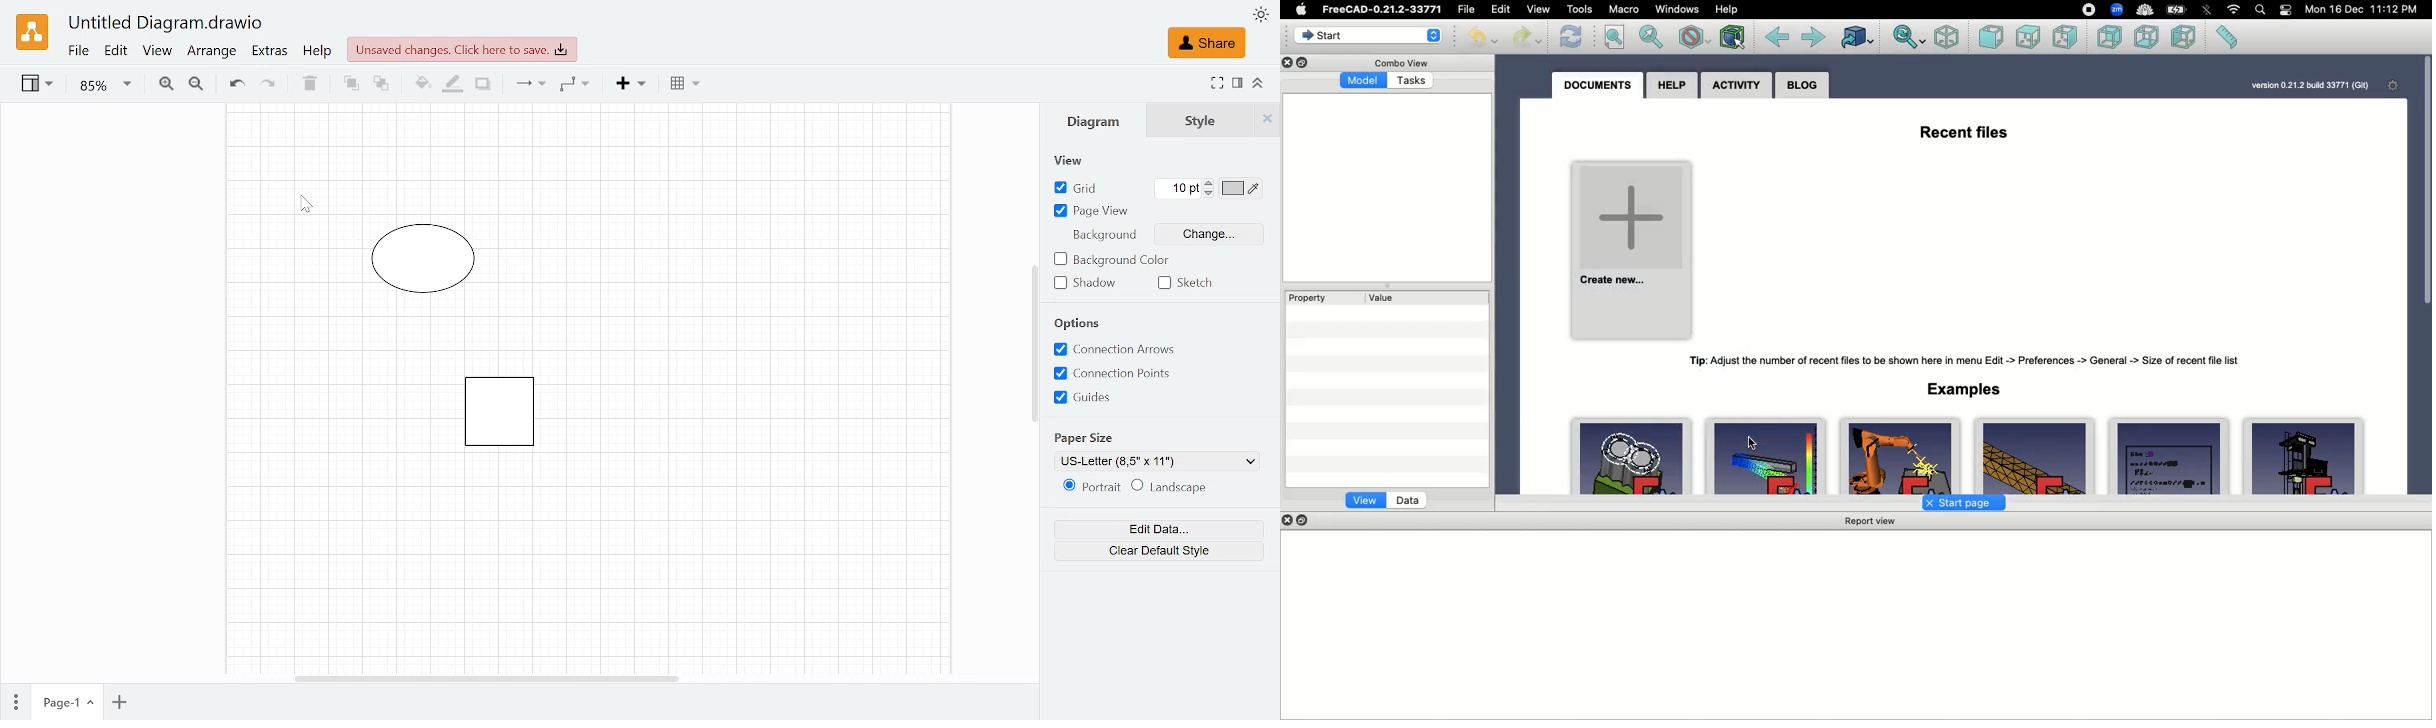 The image size is (2436, 728). Describe the element at coordinates (105, 86) in the screenshot. I see `Zoom` at that location.